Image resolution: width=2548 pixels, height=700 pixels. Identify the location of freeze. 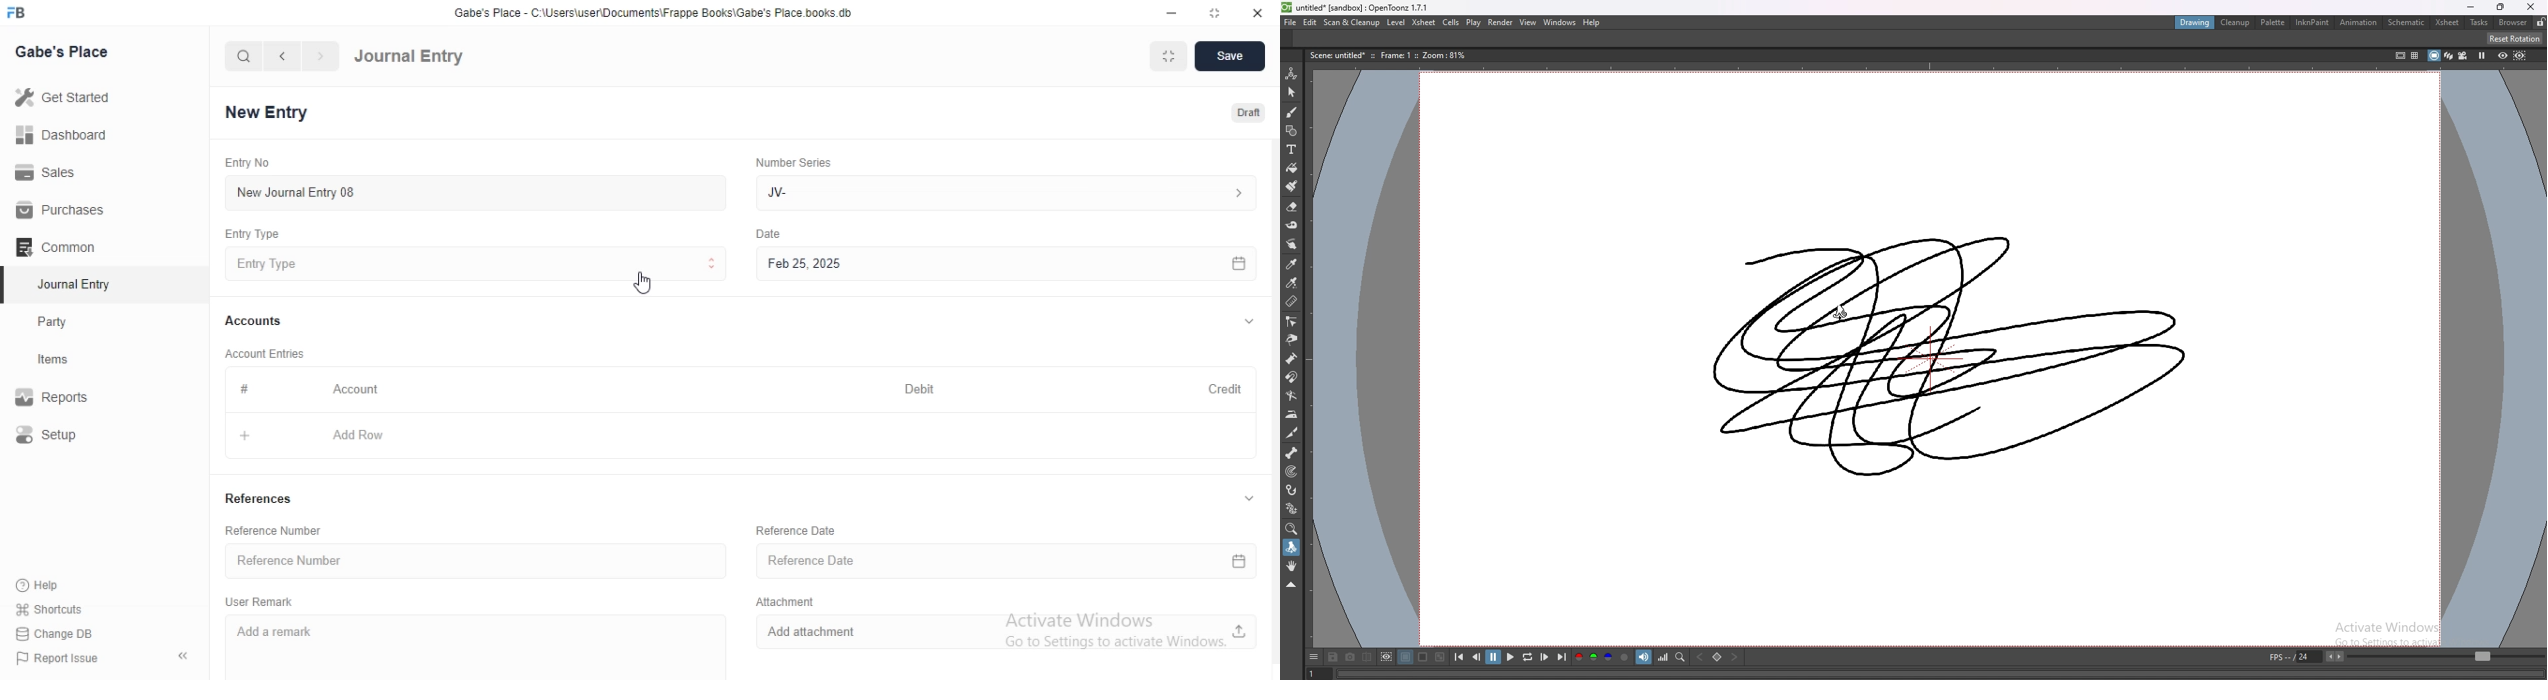
(2482, 55).